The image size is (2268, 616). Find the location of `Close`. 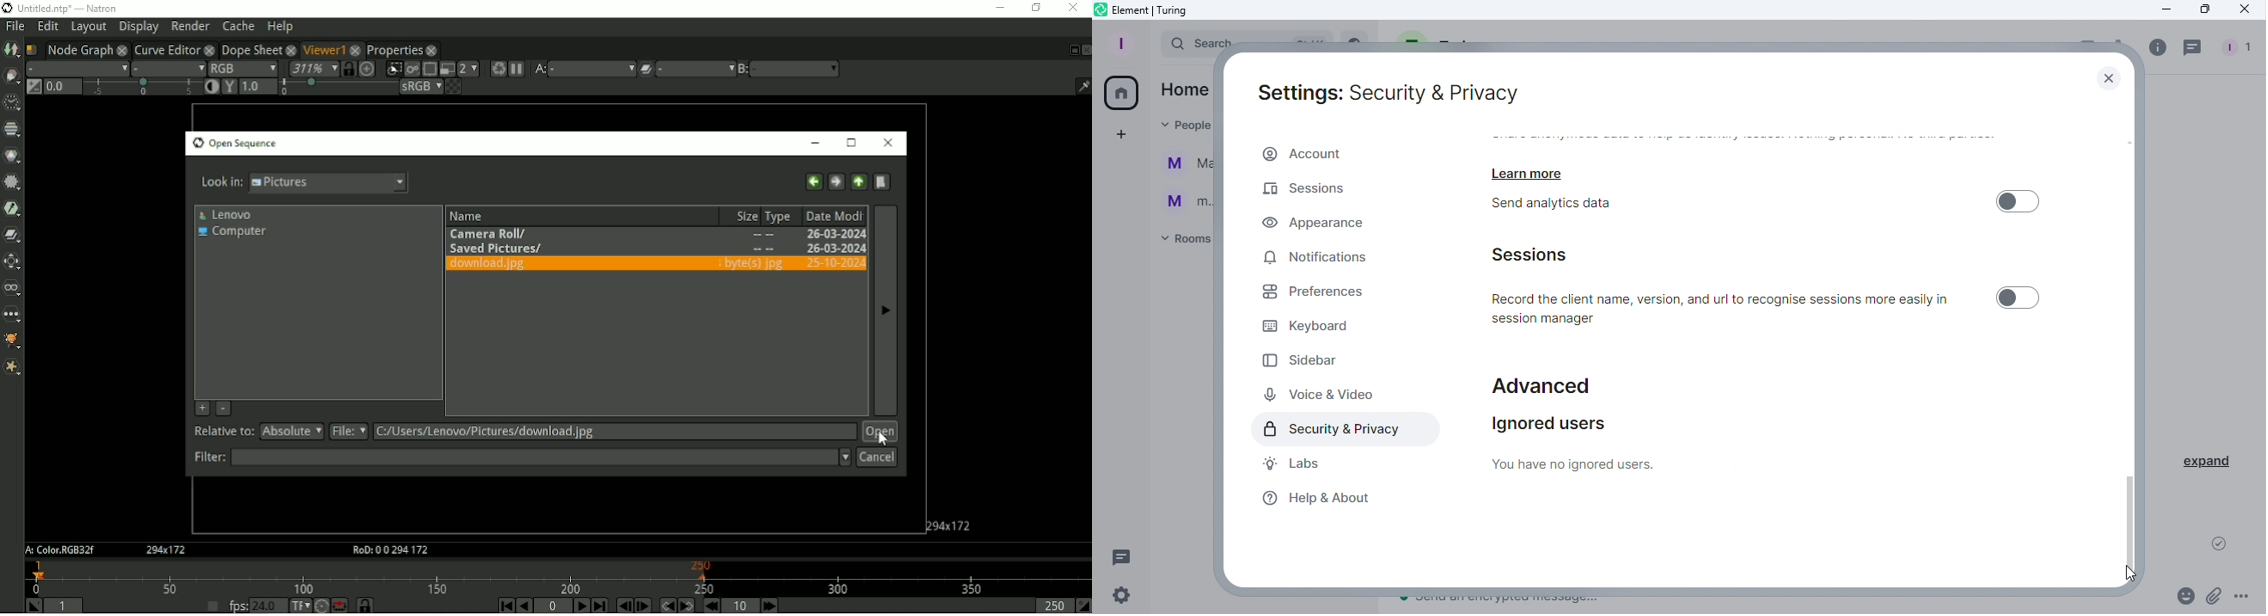

Close is located at coordinates (2110, 73).